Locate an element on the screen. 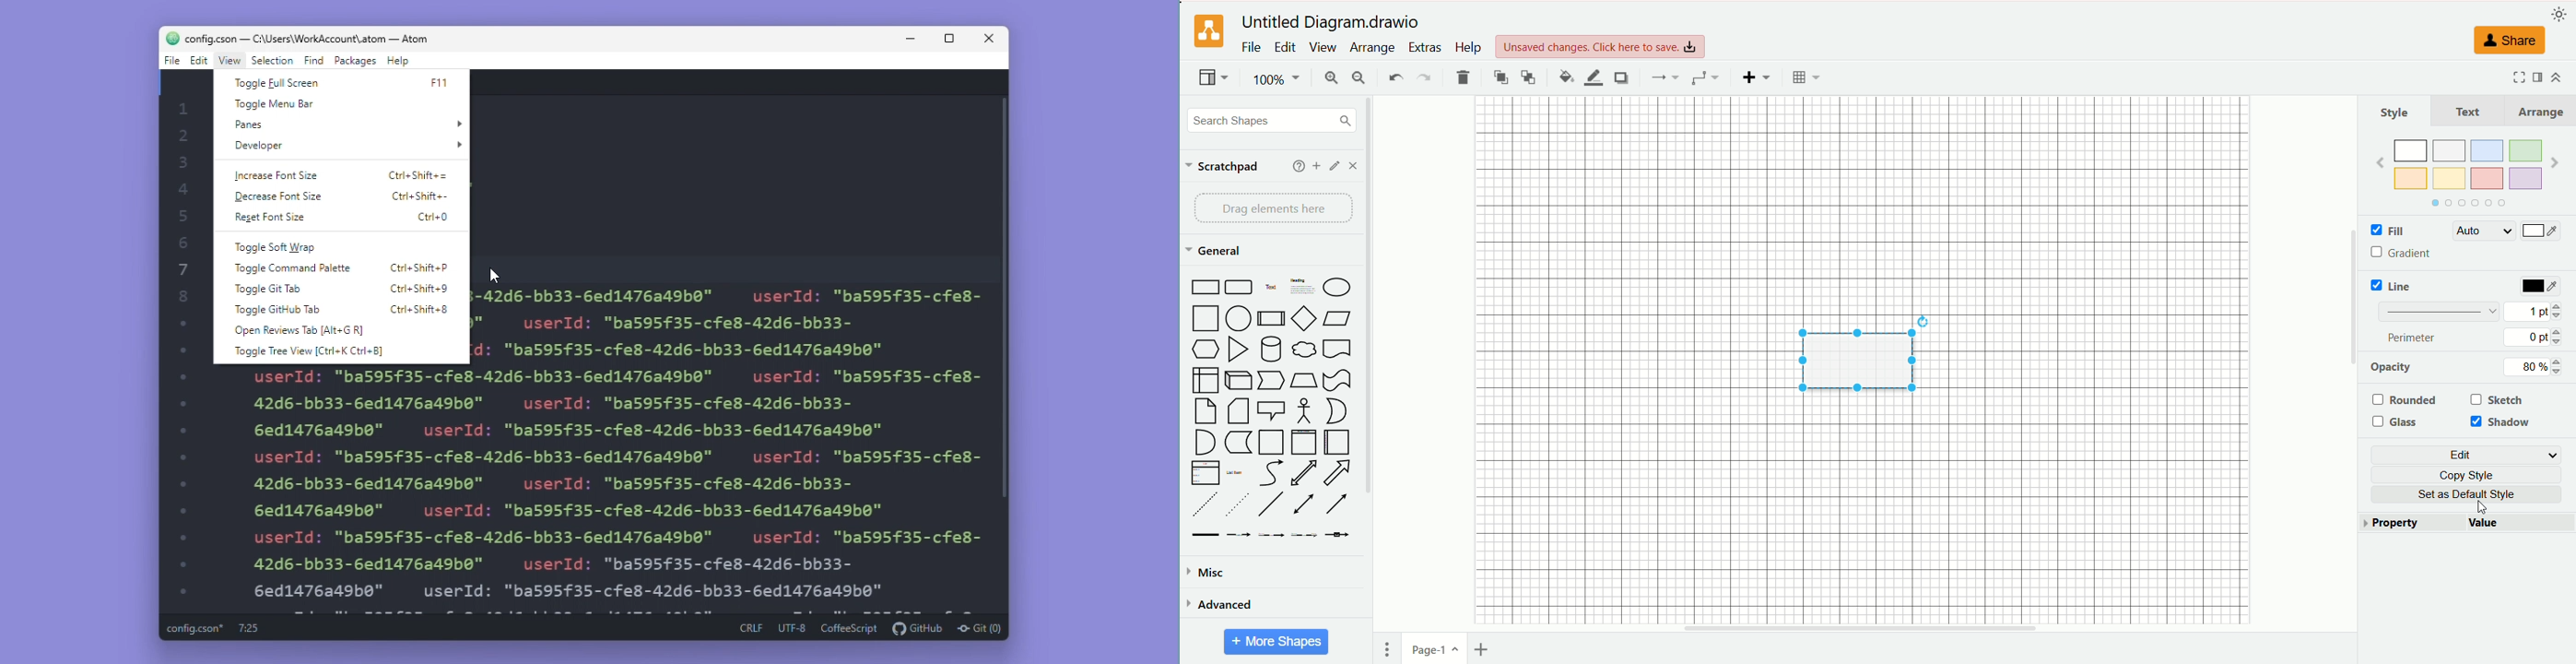 This screenshot has width=2576, height=672. pattern is located at coordinates (2440, 310).